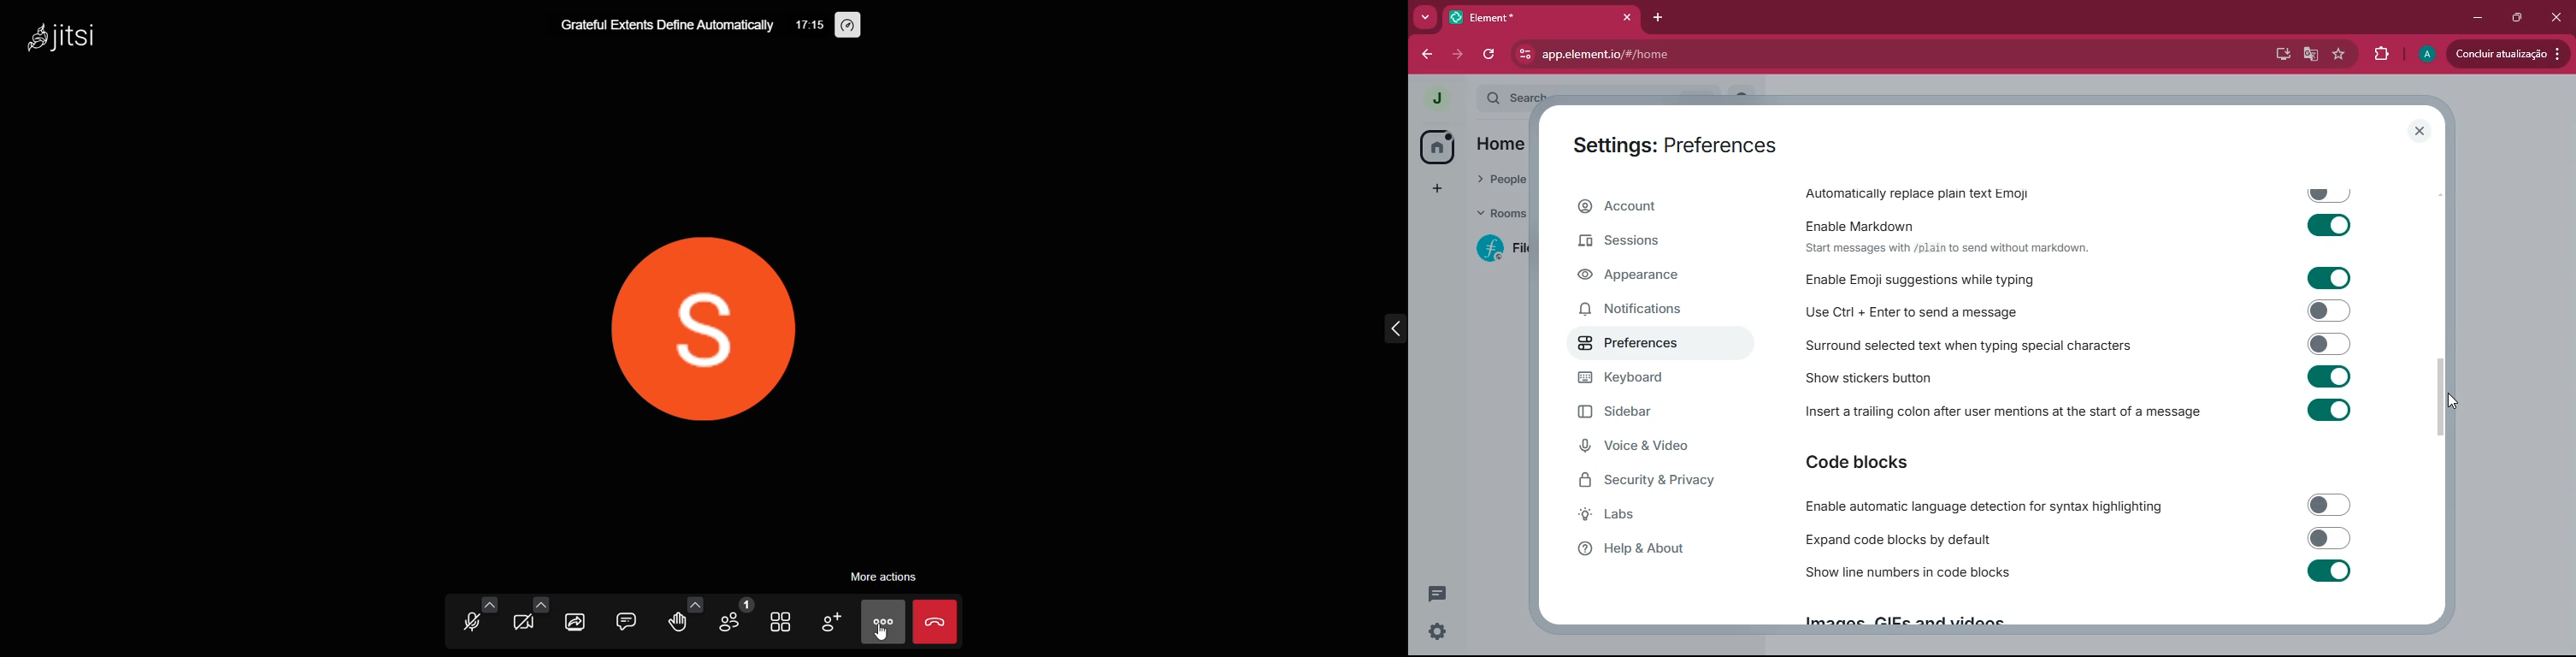  What do you see at coordinates (2421, 131) in the screenshot?
I see `close` at bounding box center [2421, 131].